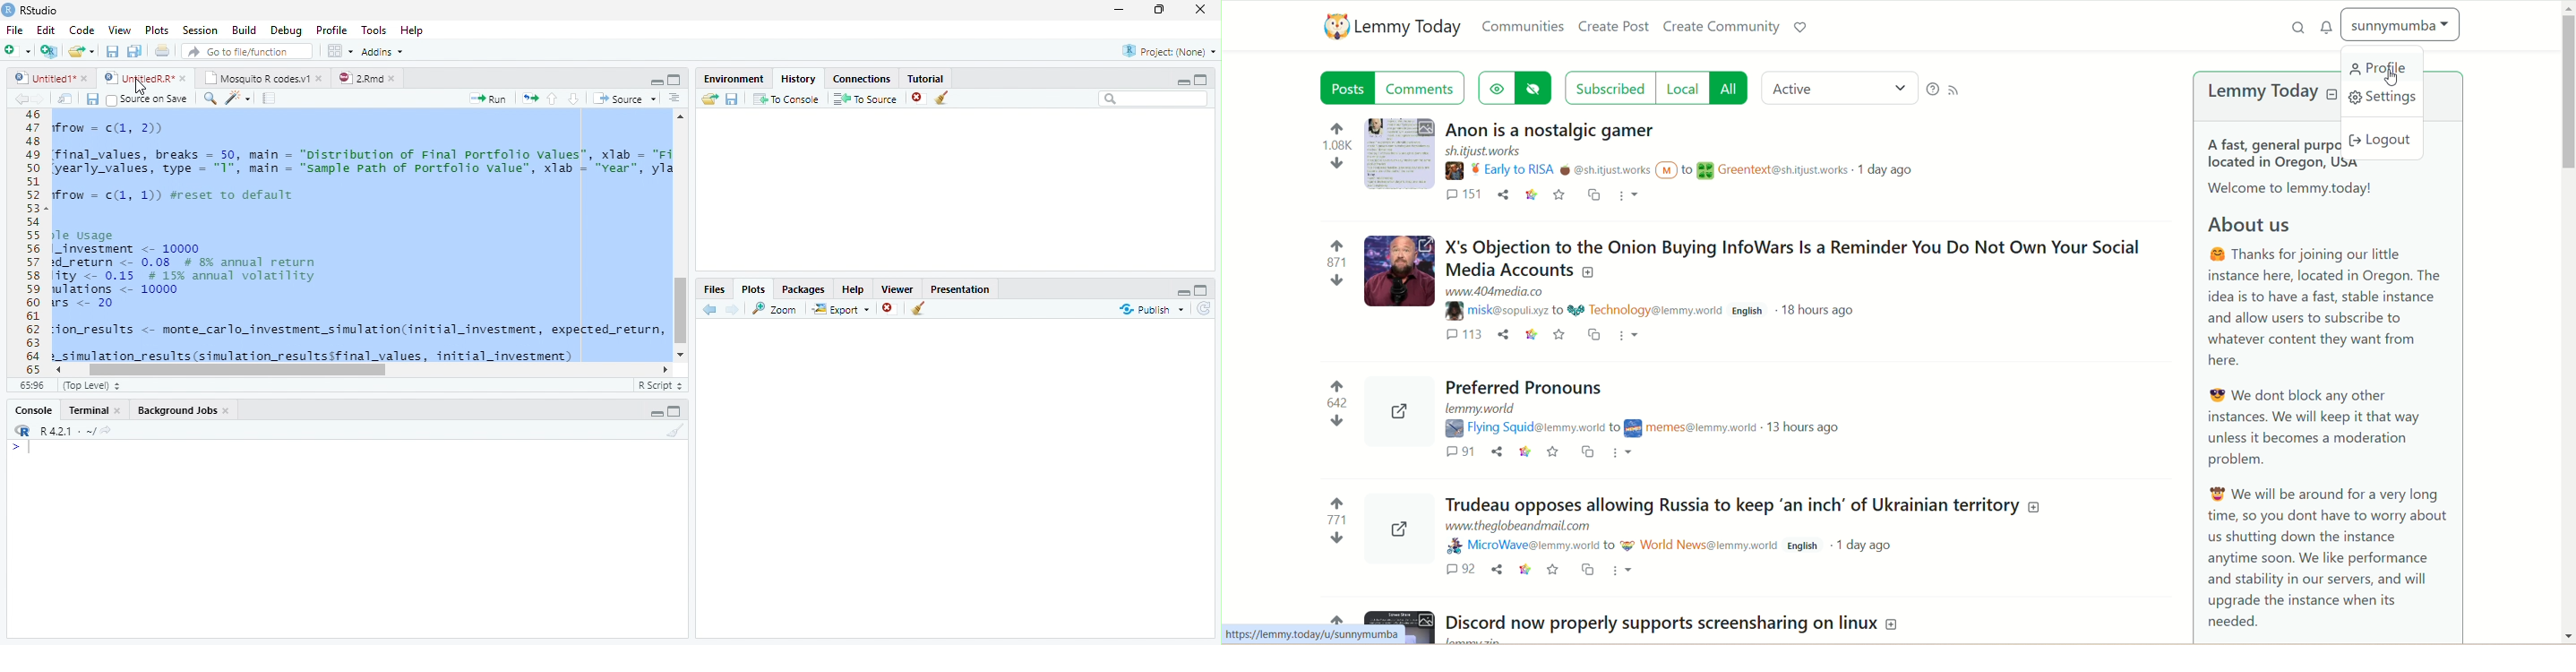  What do you see at coordinates (2292, 31) in the screenshot?
I see `search` at bounding box center [2292, 31].